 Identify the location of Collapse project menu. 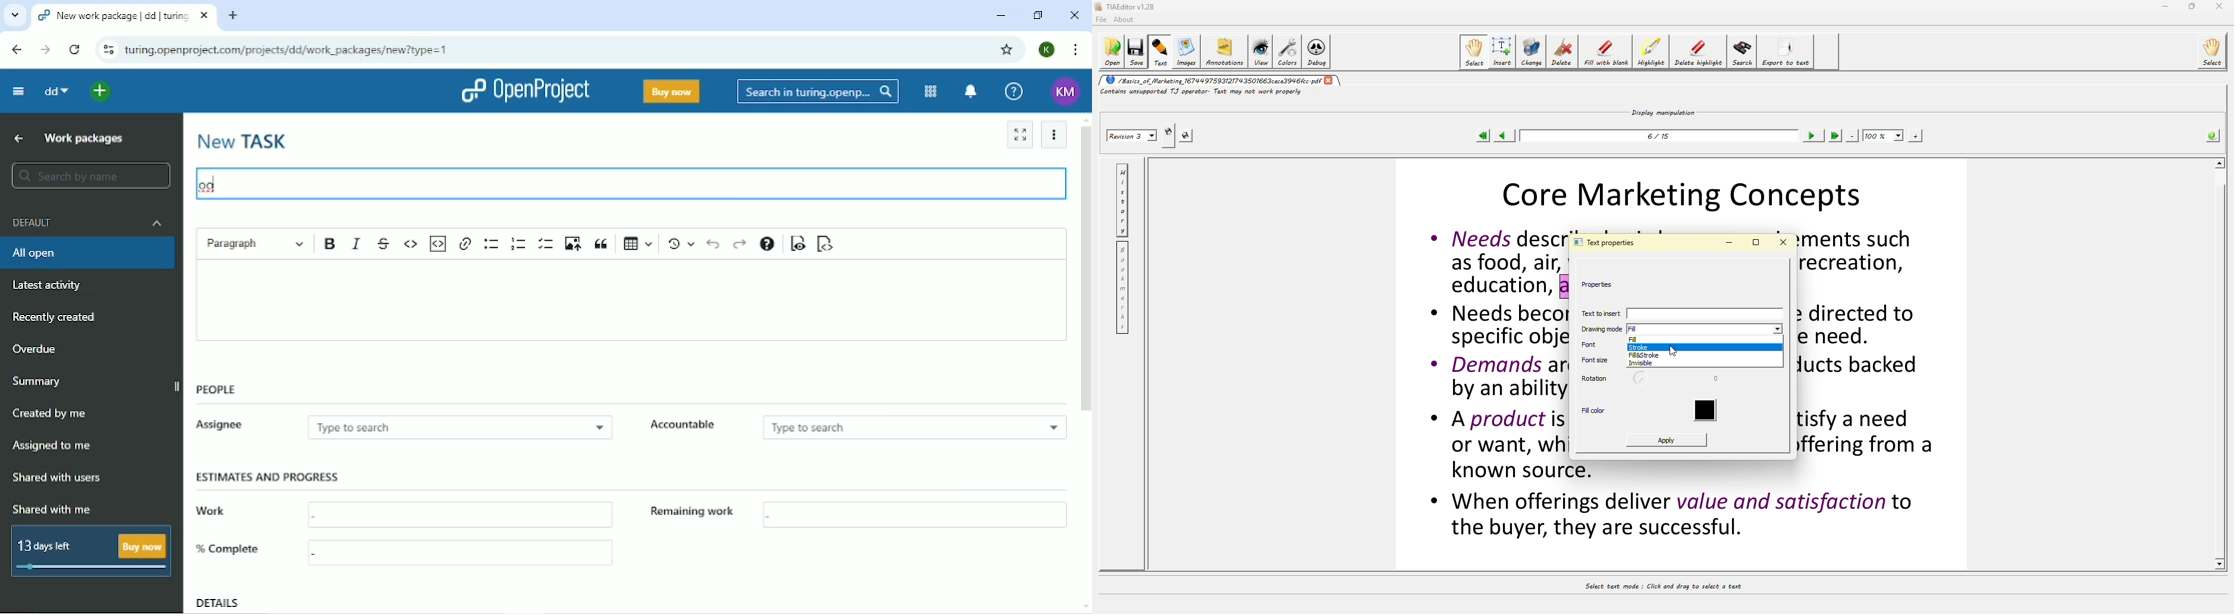
(18, 91).